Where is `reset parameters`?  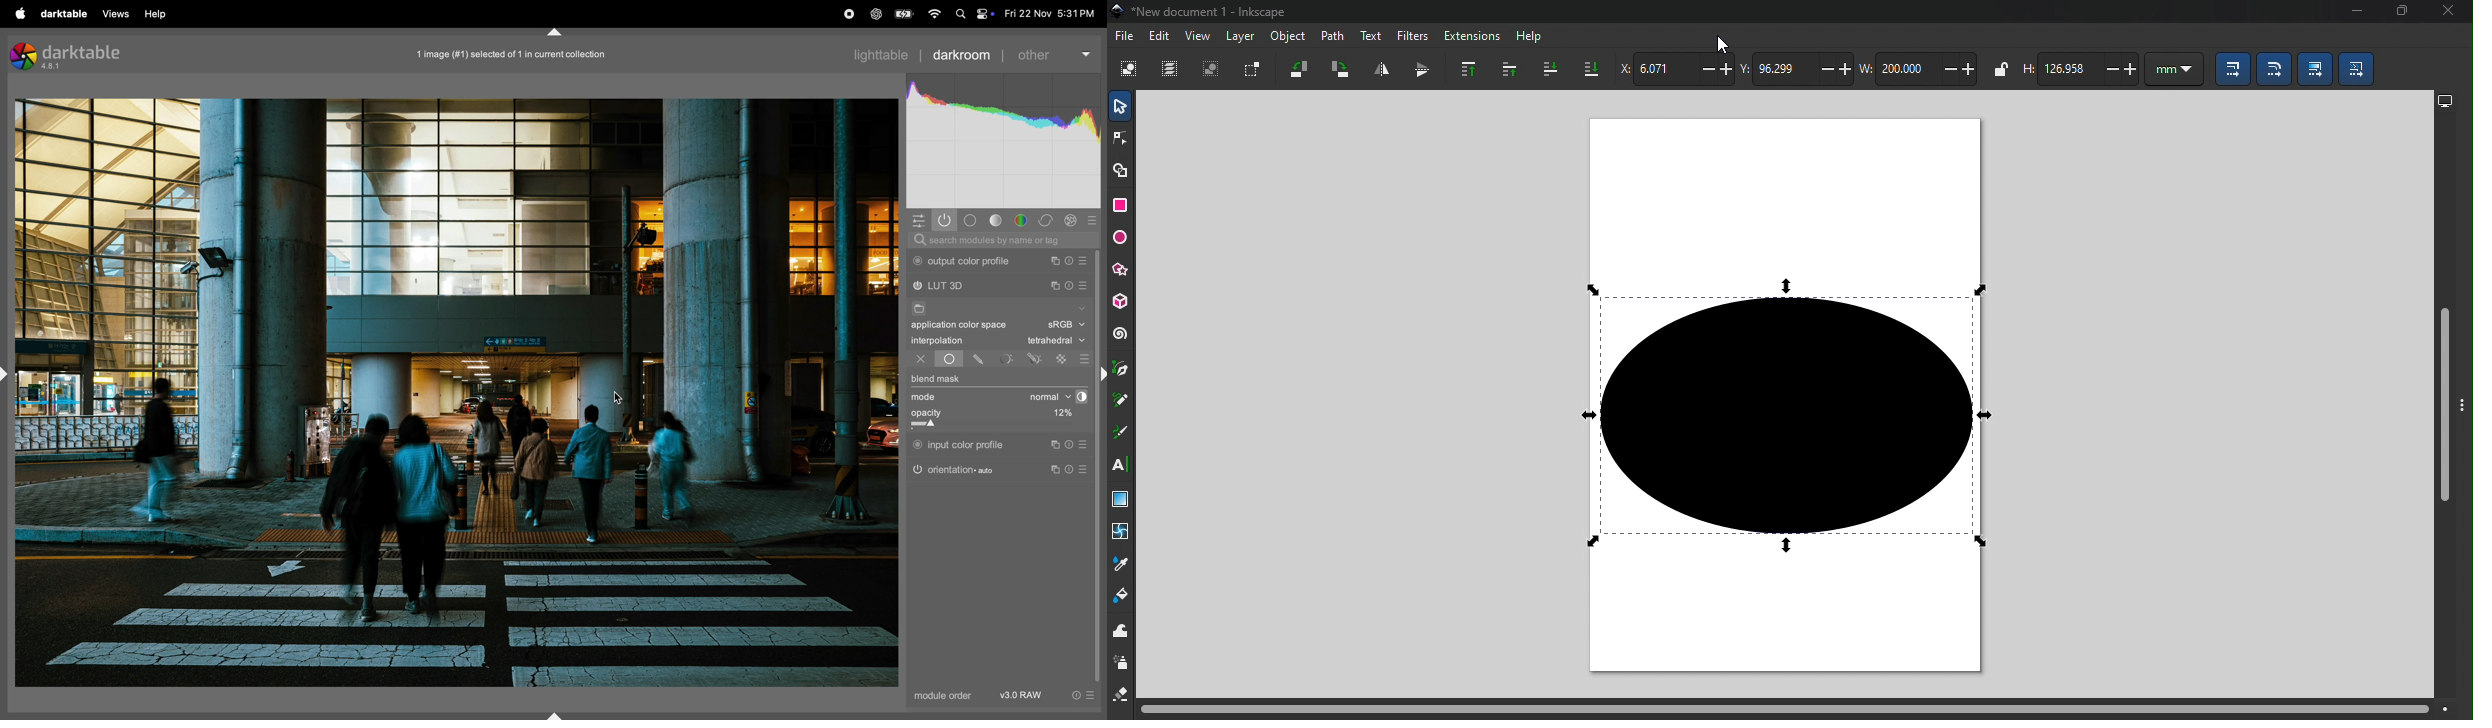 reset parameters is located at coordinates (1072, 261).